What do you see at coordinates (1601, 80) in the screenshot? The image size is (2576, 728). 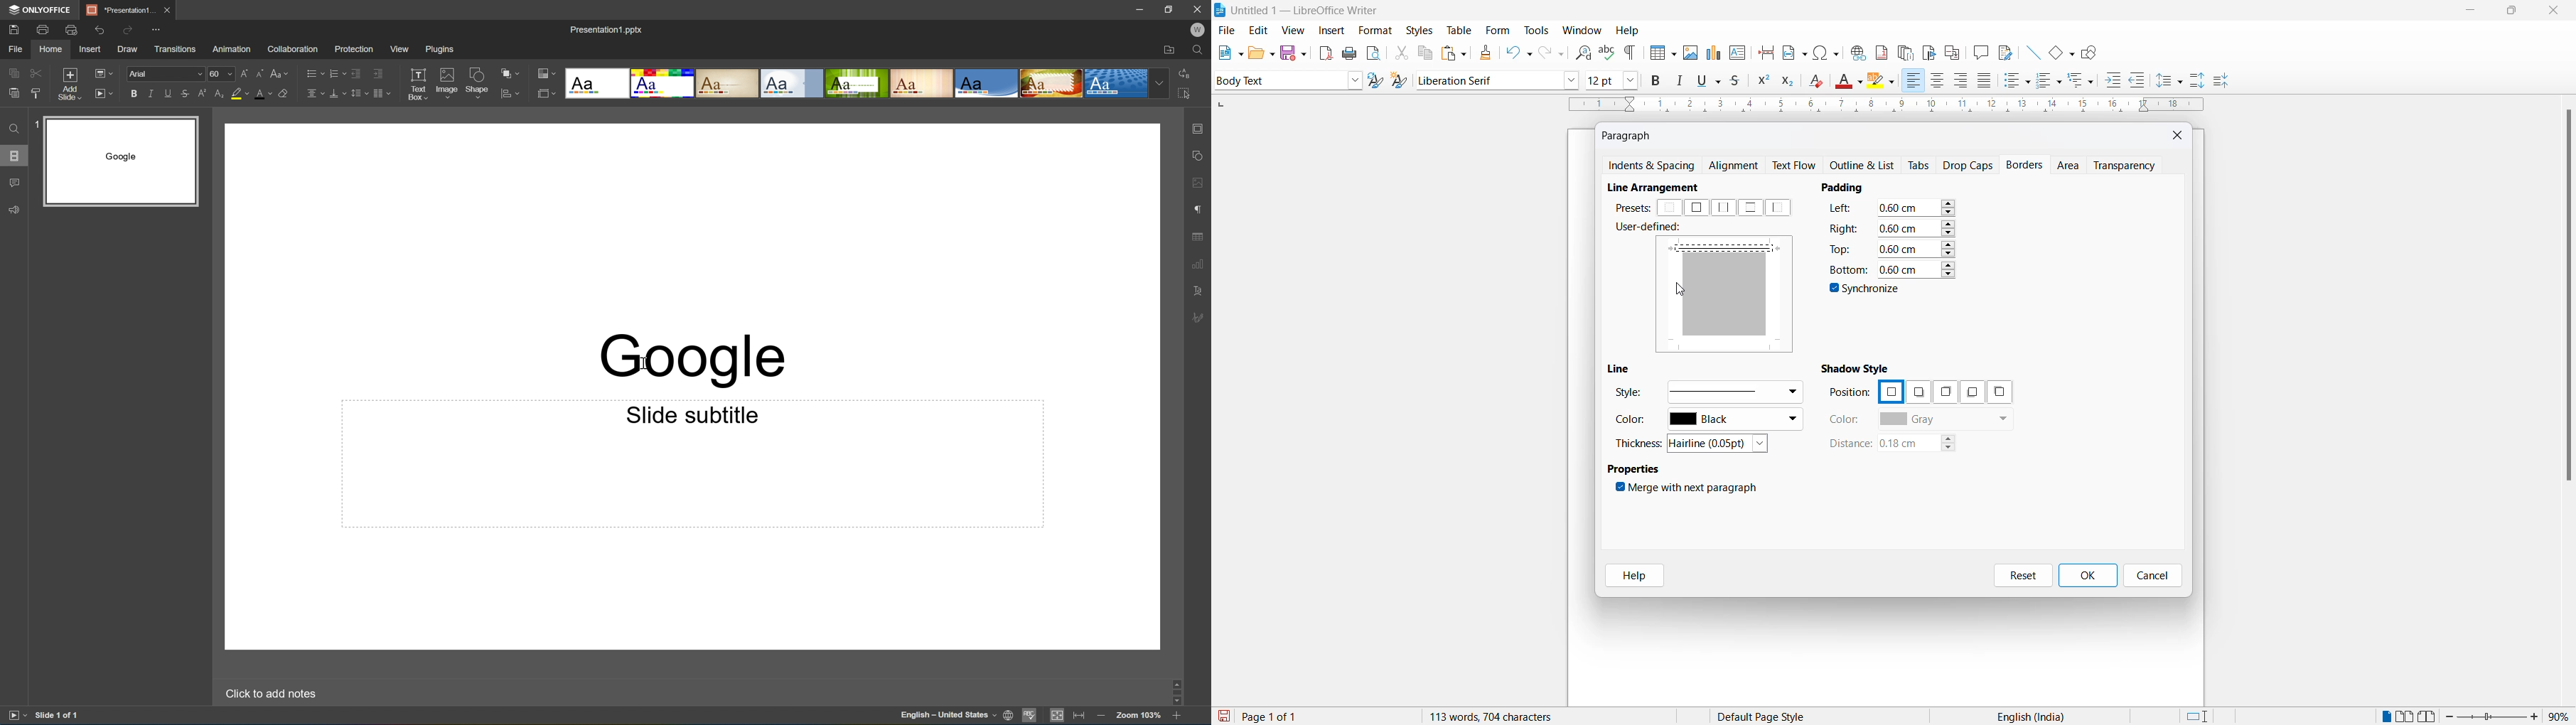 I see `font size` at bounding box center [1601, 80].